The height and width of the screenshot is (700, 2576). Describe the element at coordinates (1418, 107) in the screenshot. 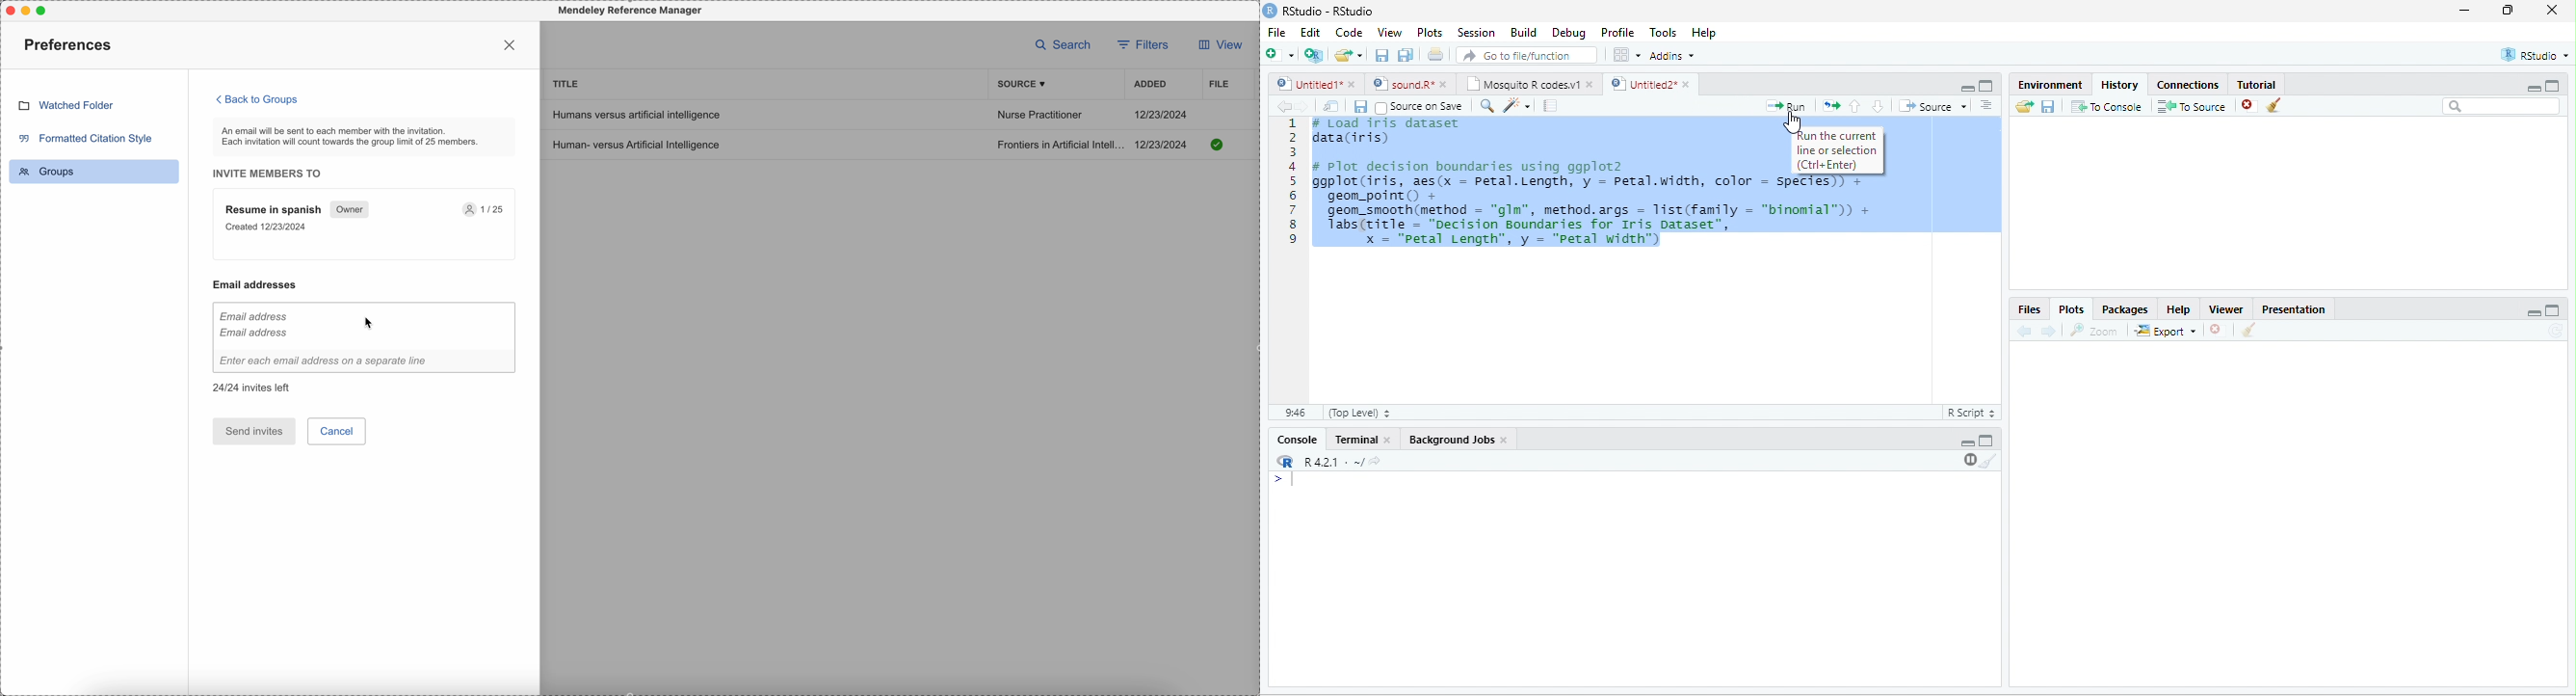

I see `Source on Save` at that location.